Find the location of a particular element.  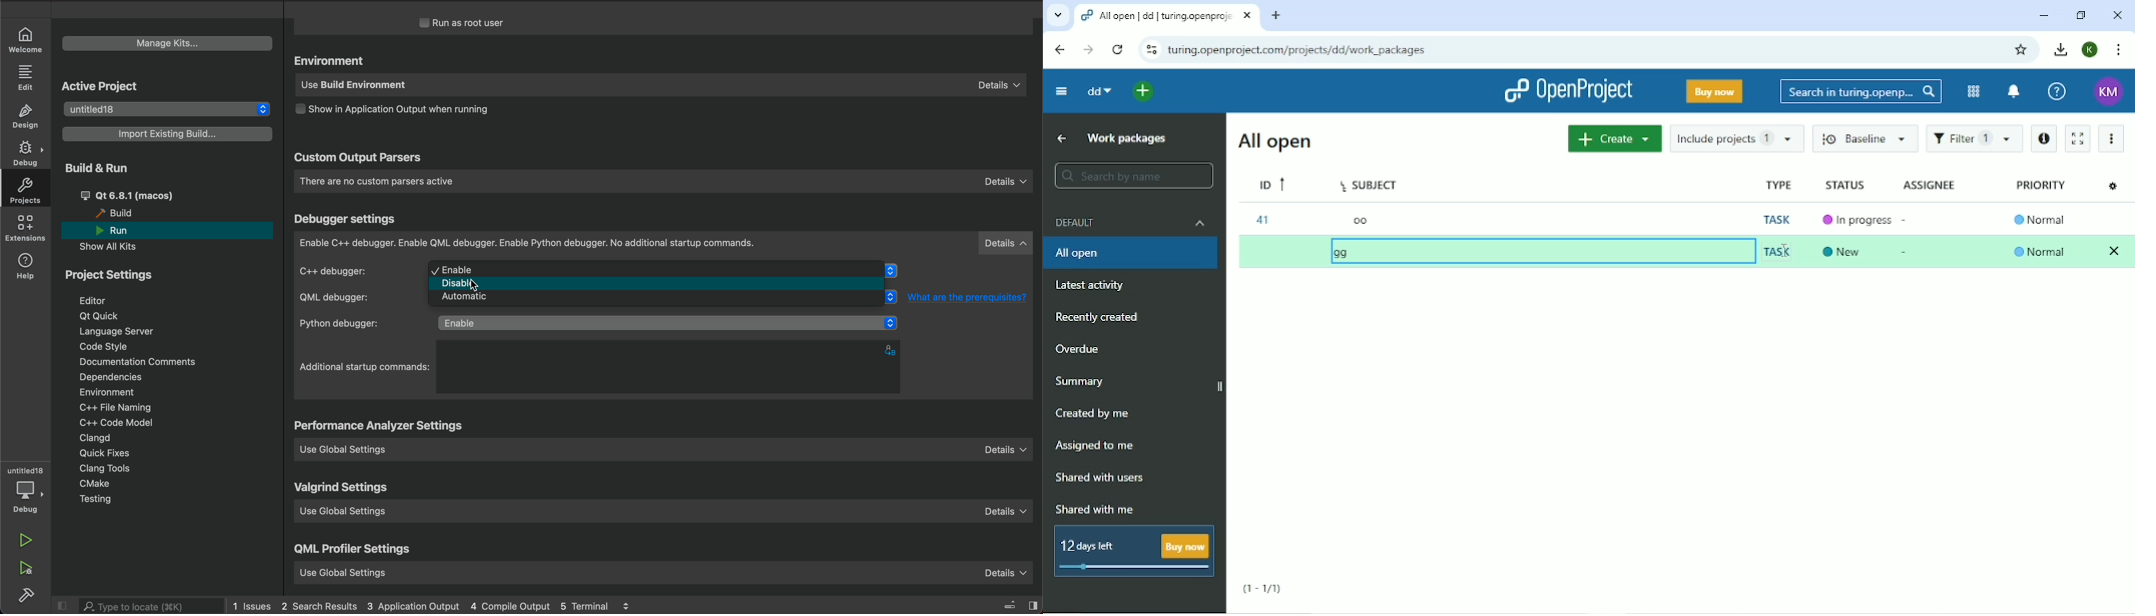

gg is located at coordinates (1345, 254).